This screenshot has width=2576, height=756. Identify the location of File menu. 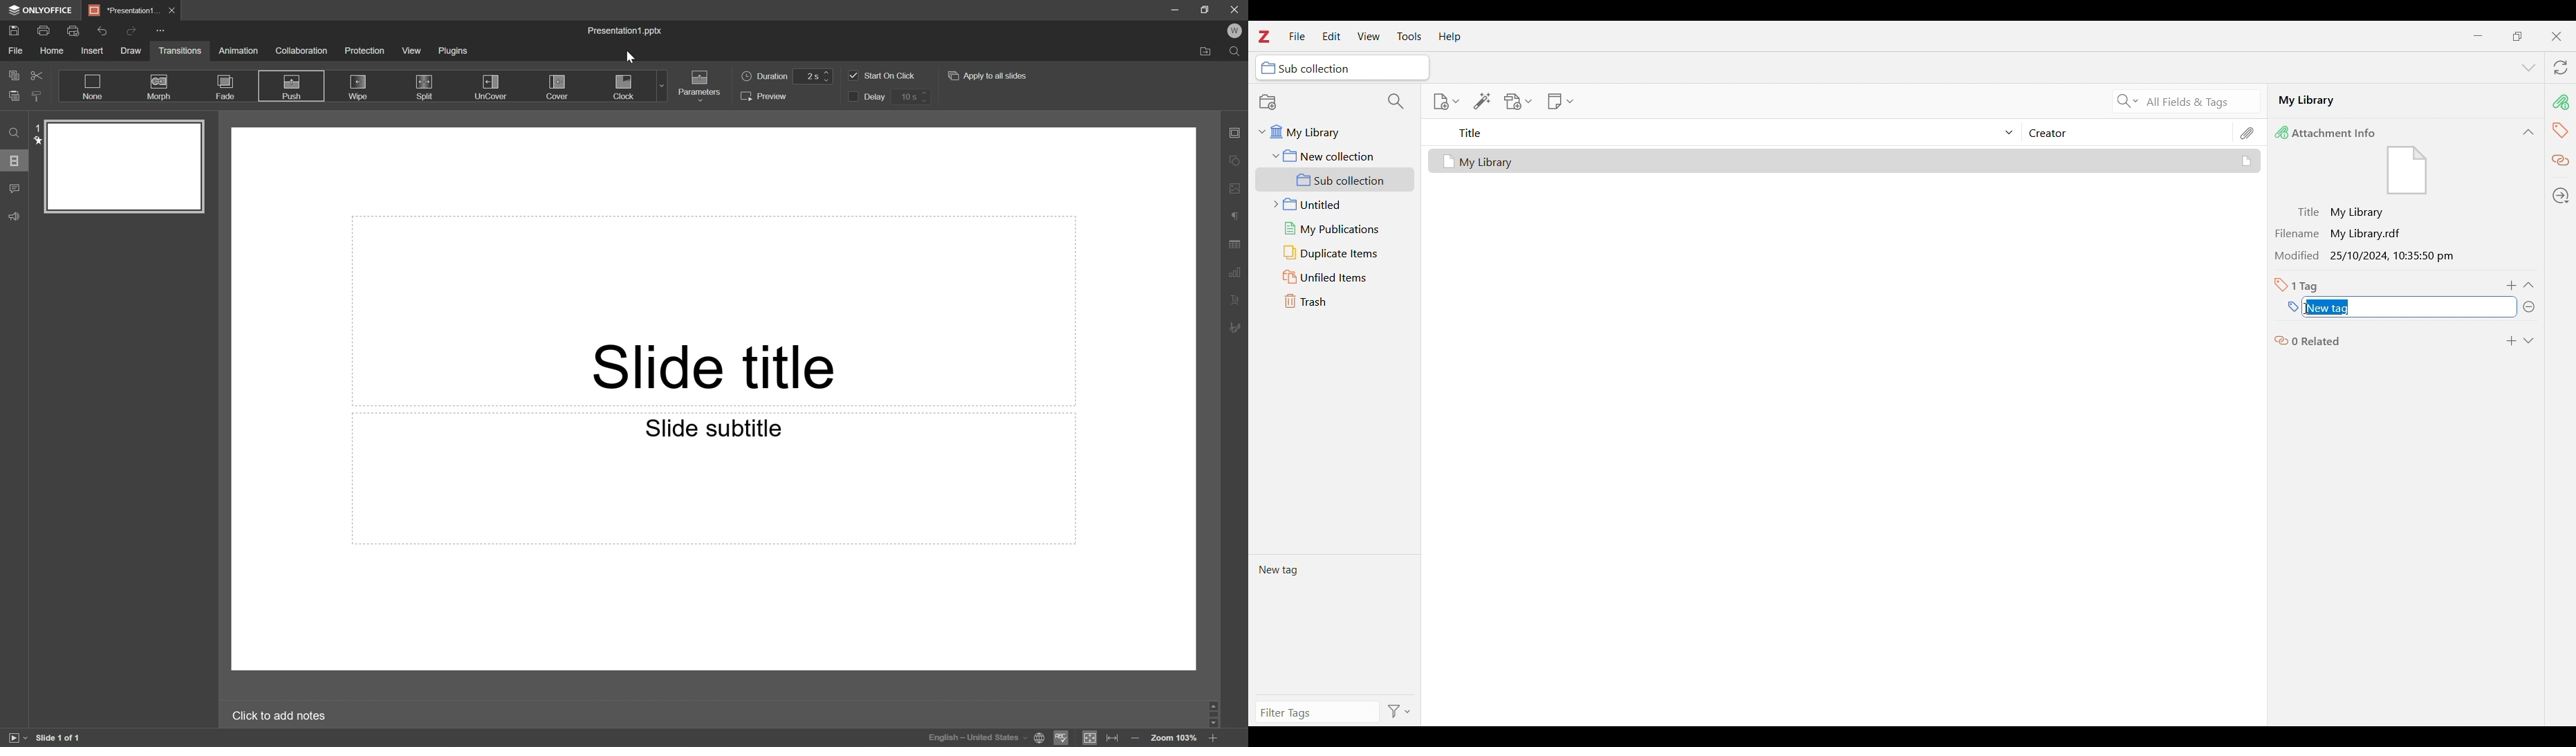
(1297, 35).